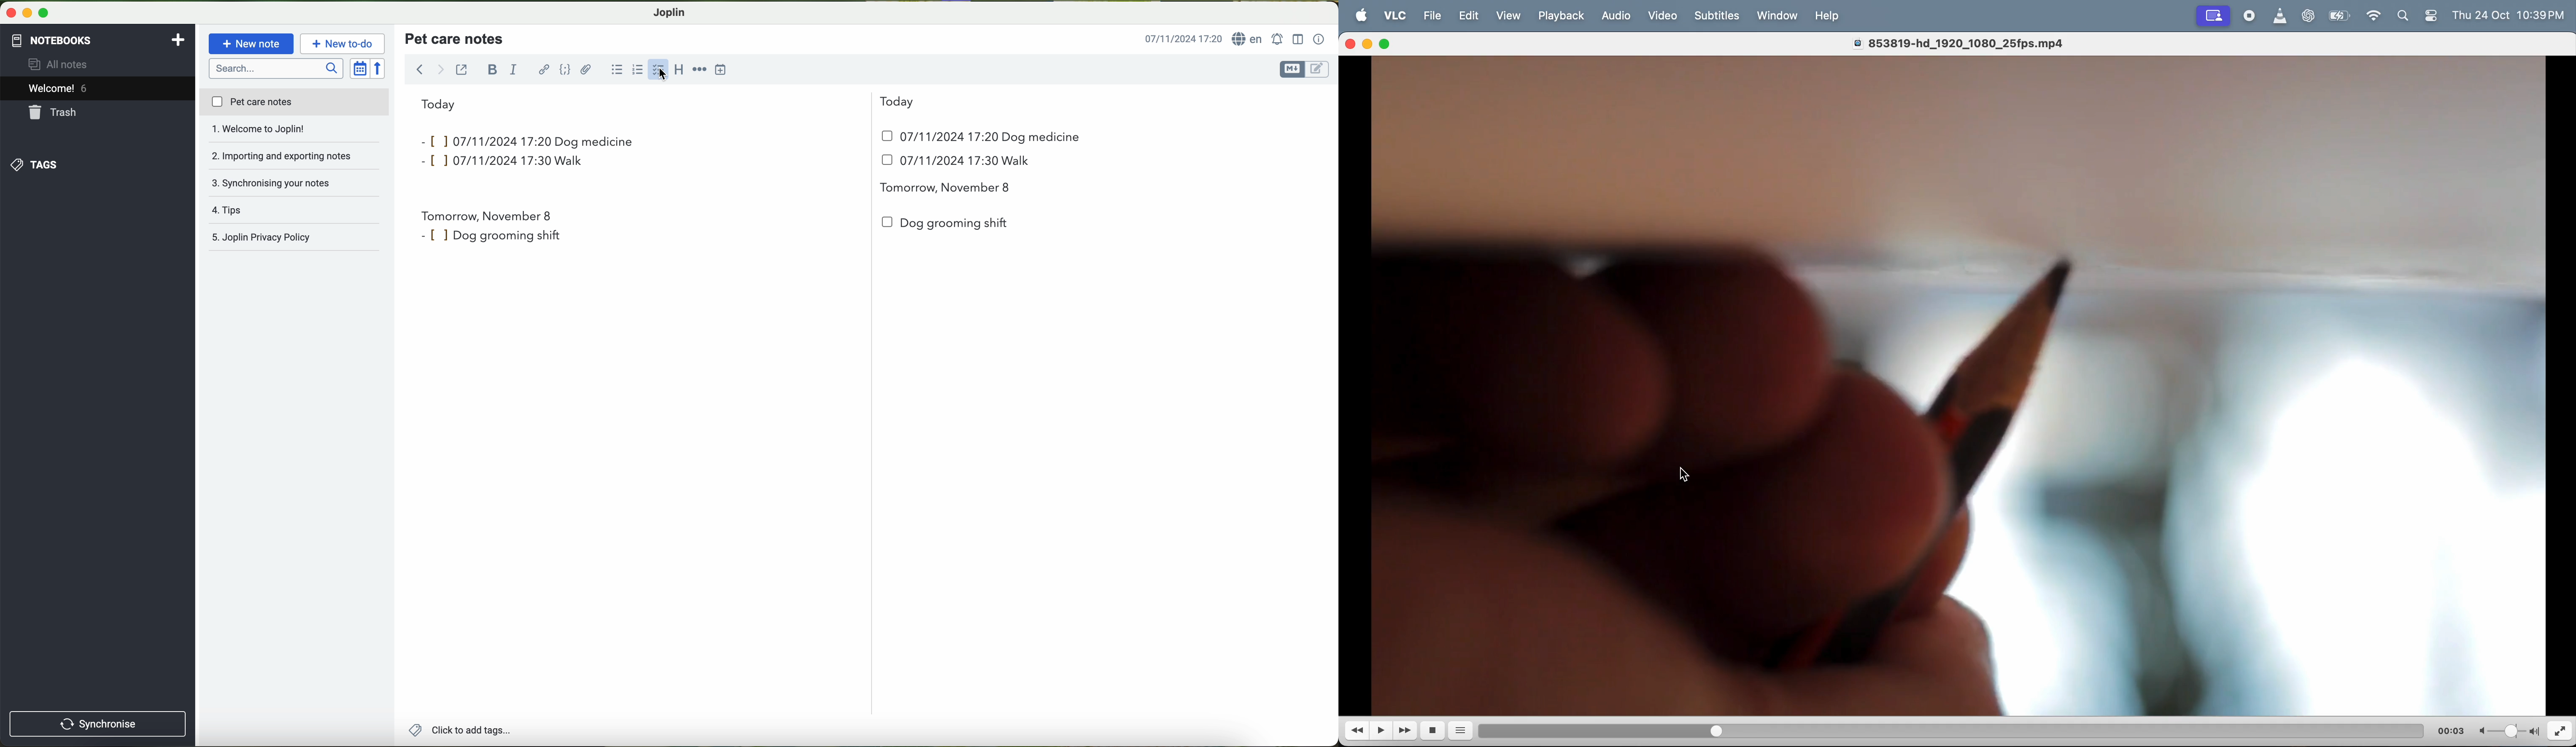 This screenshot has width=2576, height=756. I want to click on numbered list, so click(636, 64).